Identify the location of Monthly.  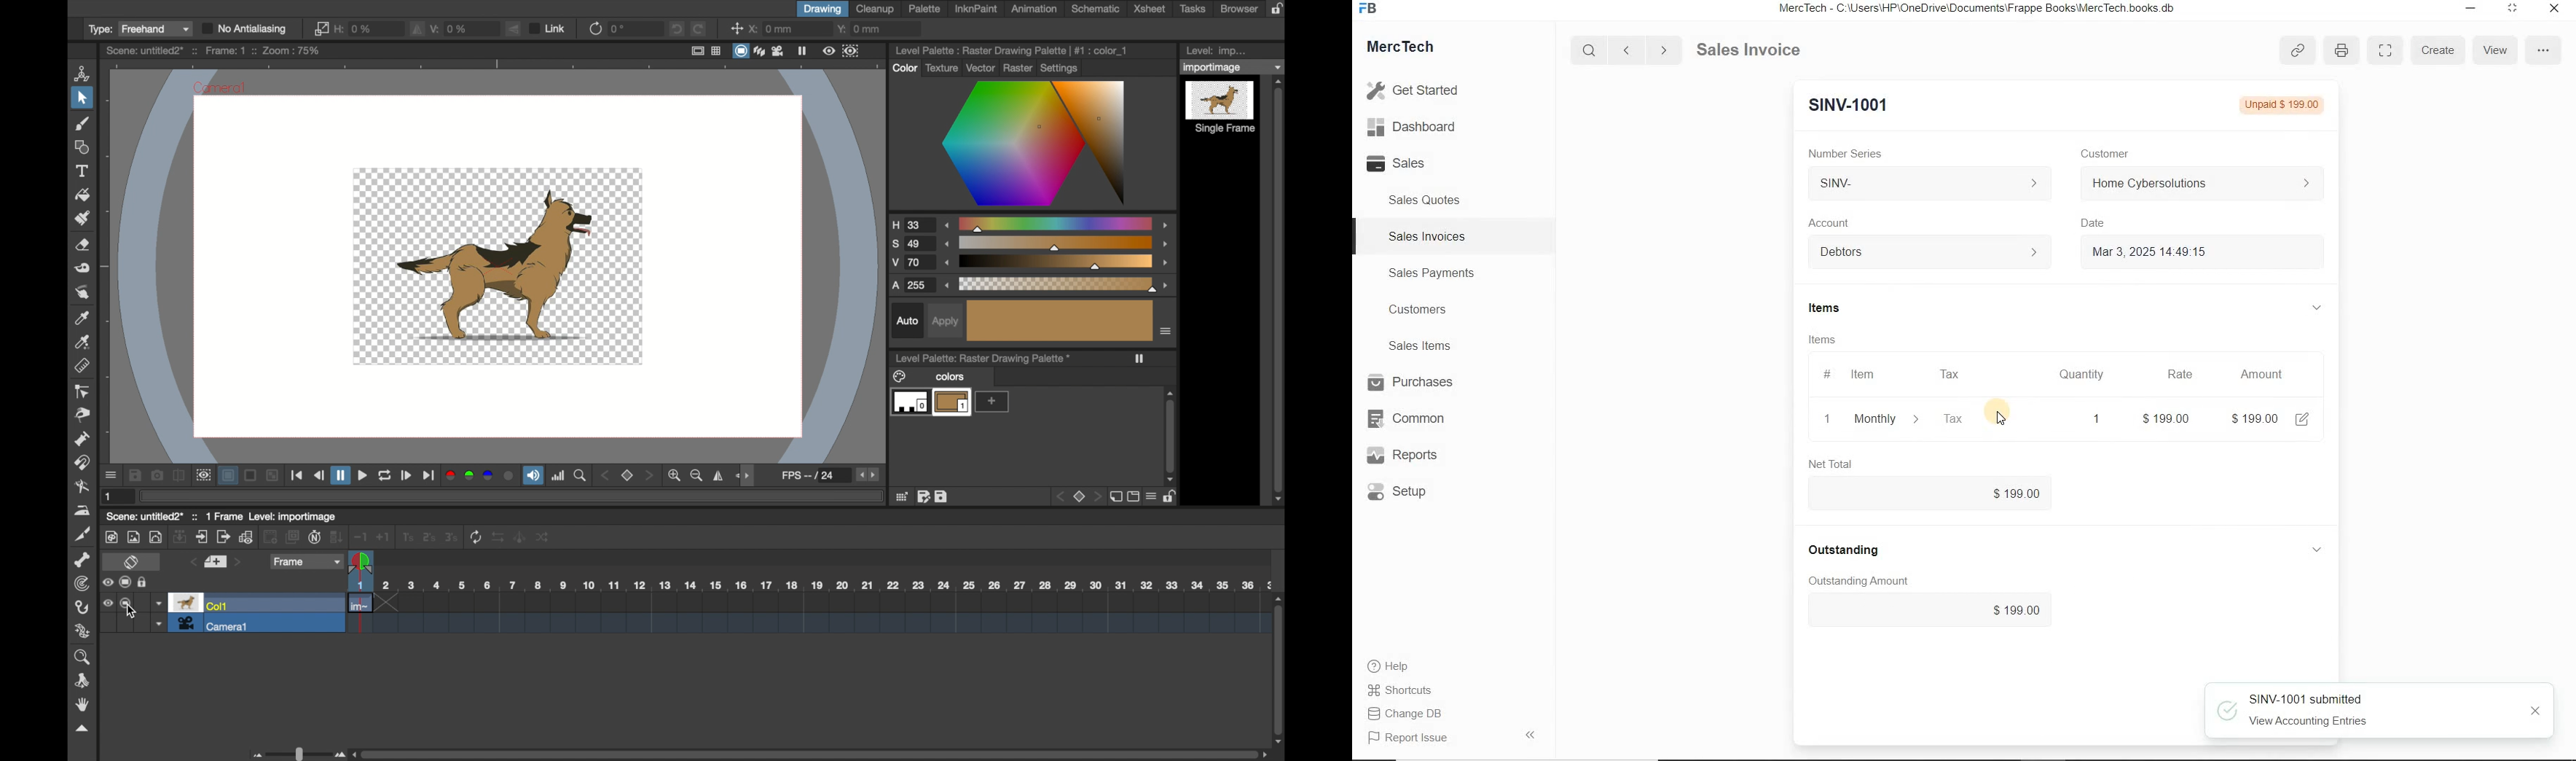
(1870, 419).